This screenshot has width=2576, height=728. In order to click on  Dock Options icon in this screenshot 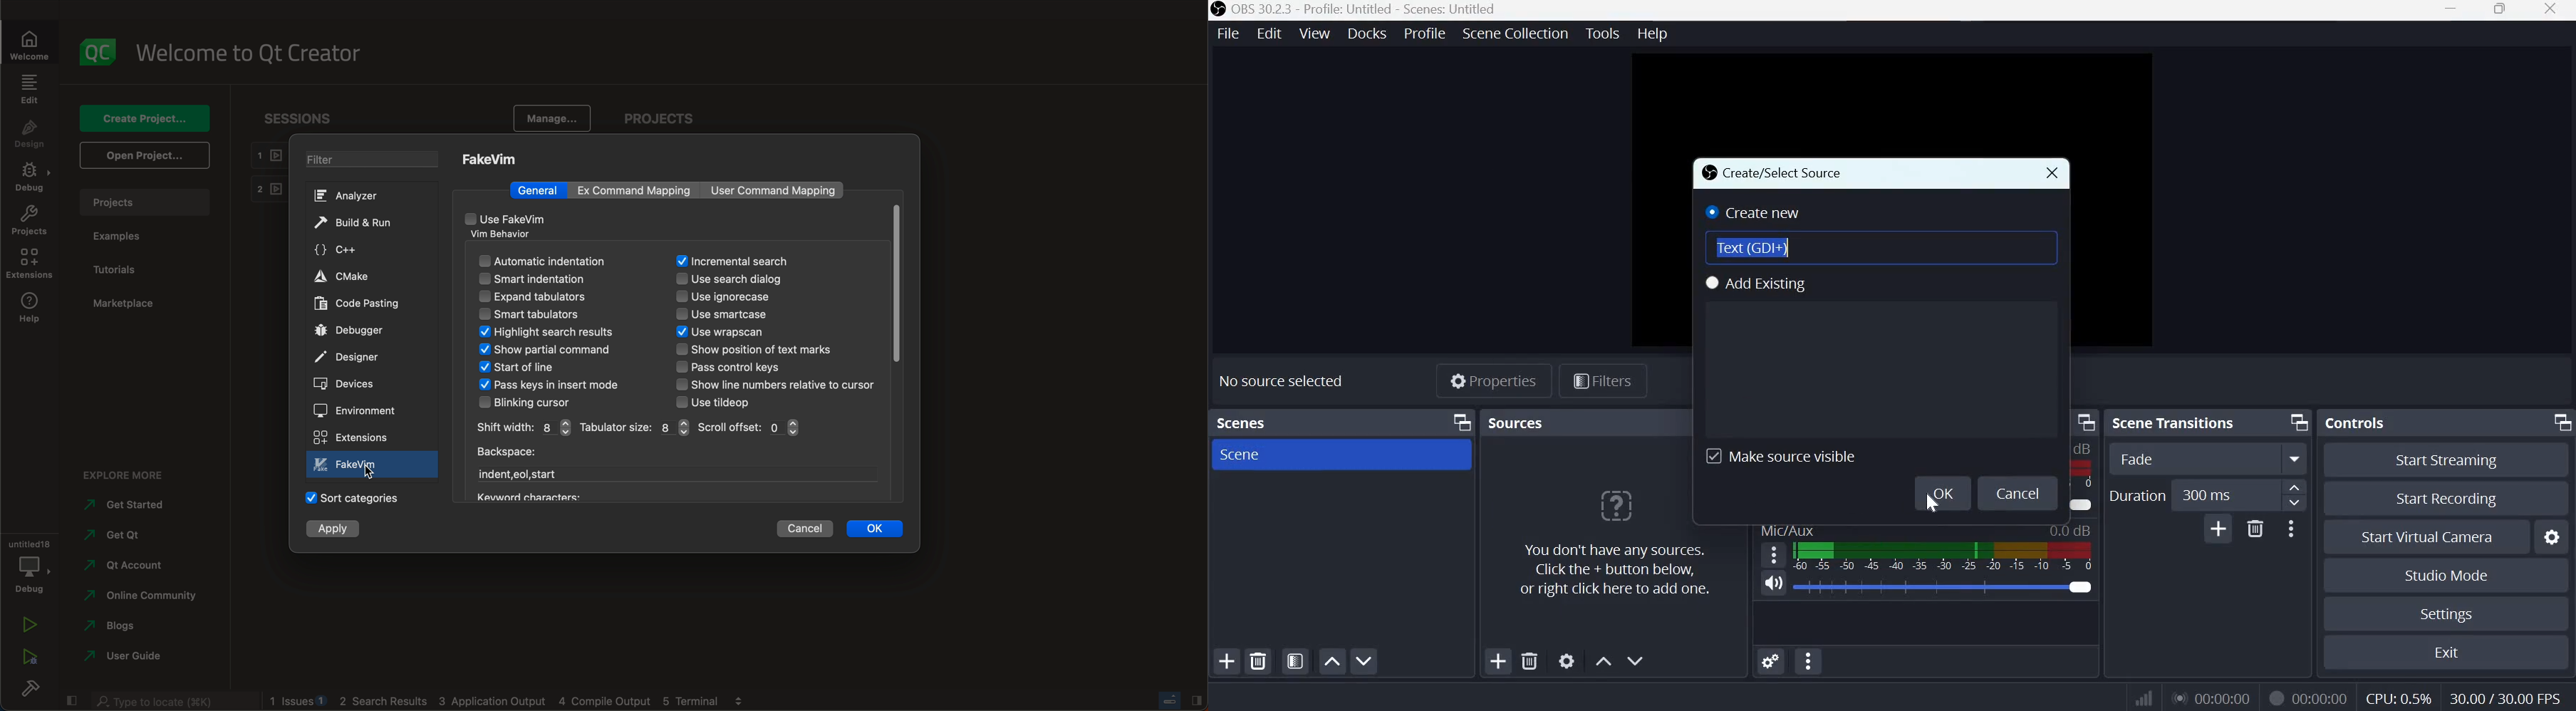, I will do `click(2297, 421)`.